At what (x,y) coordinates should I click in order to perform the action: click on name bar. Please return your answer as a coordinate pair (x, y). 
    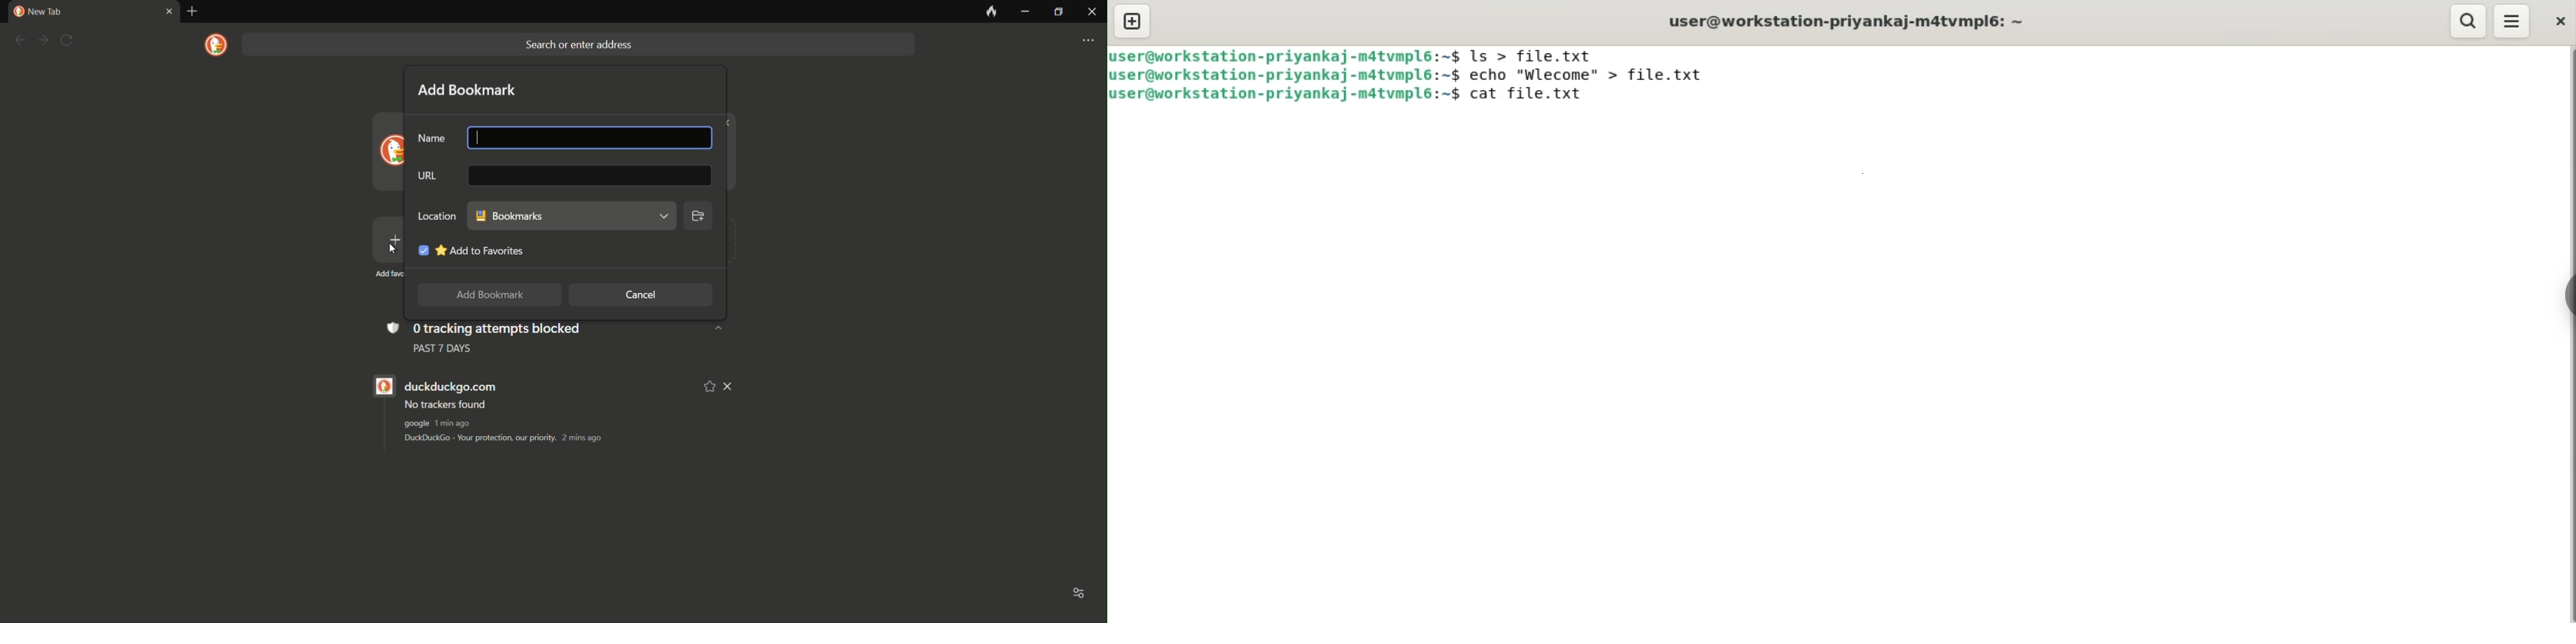
    Looking at the image, I should click on (588, 136).